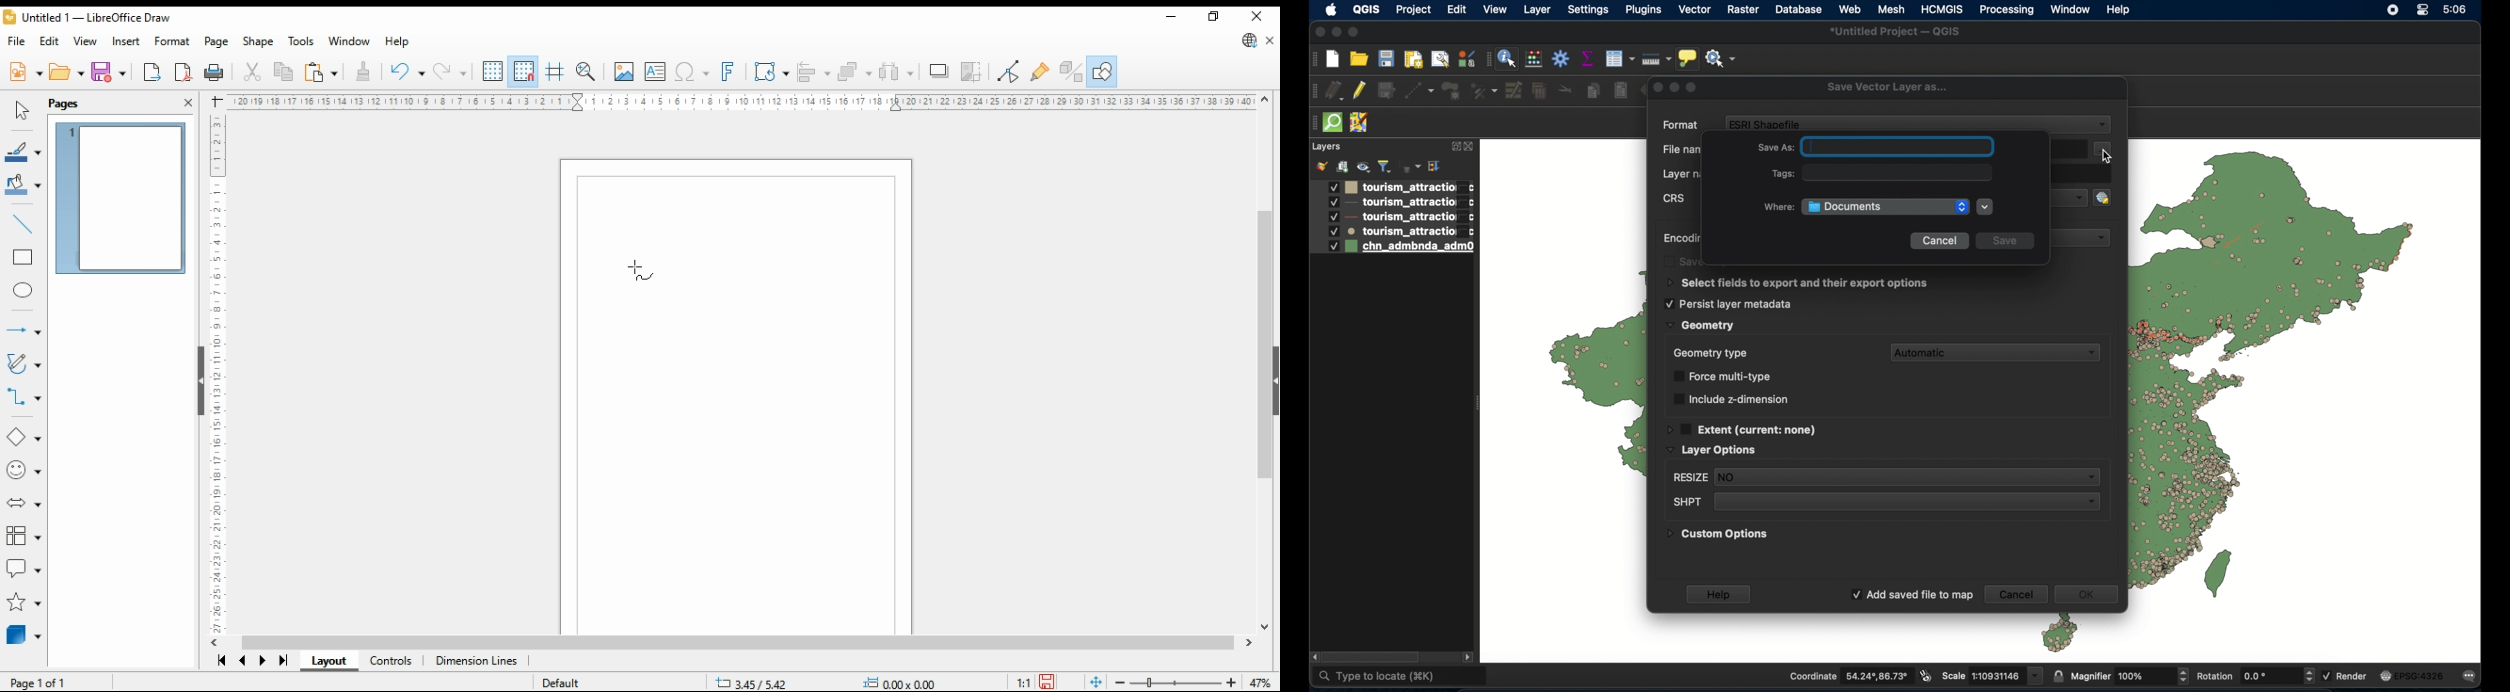 Image resolution: width=2520 pixels, height=700 pixels. Describe the element at coordinates (1884, 173) in the screenshot. I see `tags field` at that location.